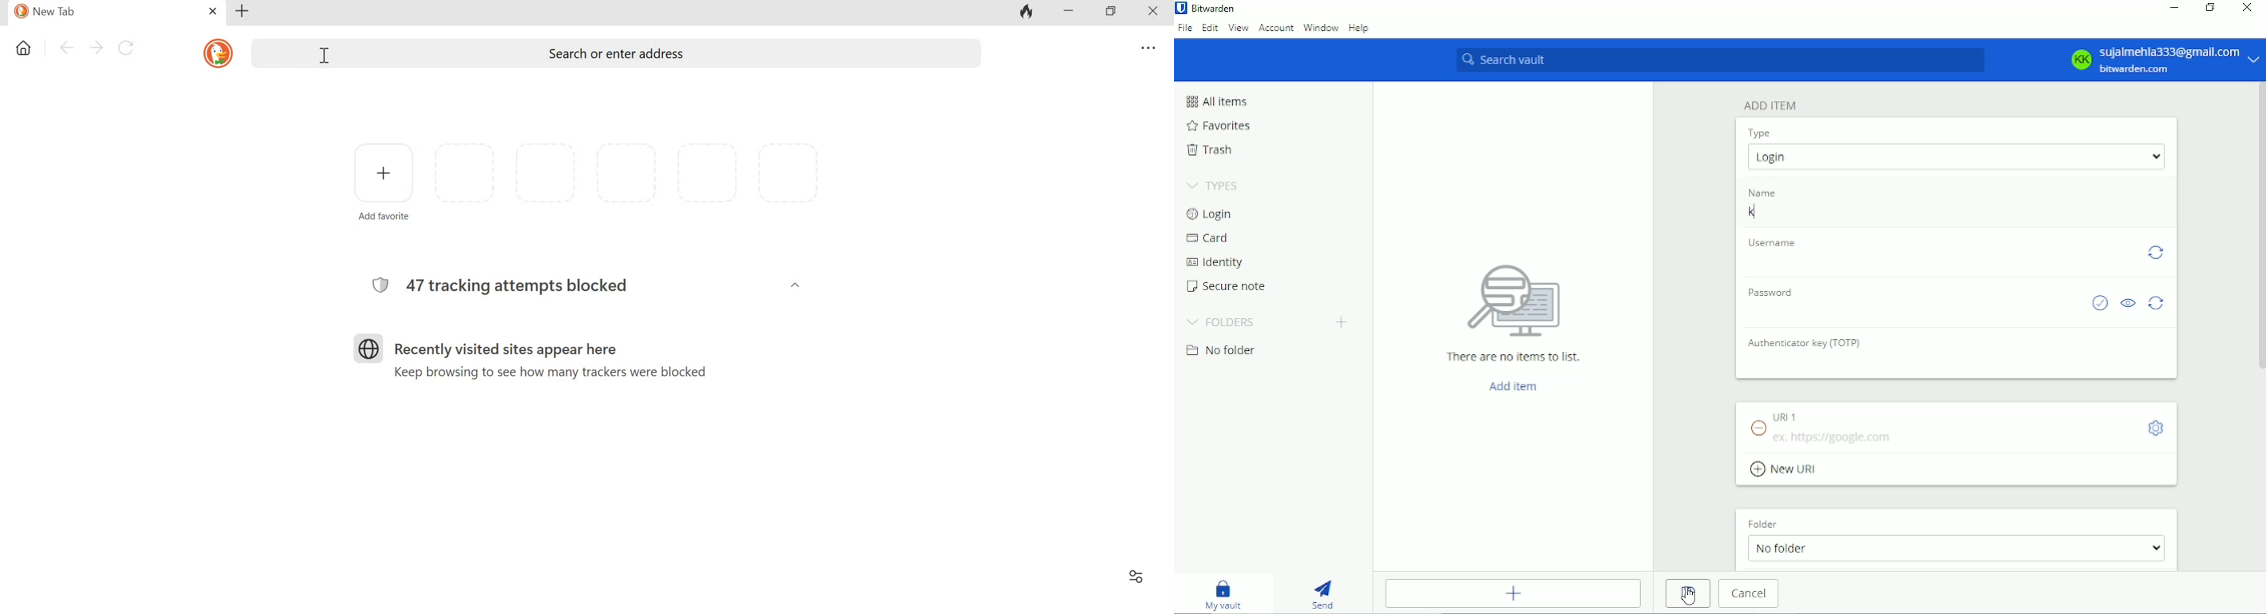 The image size is (2268, 616). I want to click on 47 tracking attempts blocked, so click(530, 287).